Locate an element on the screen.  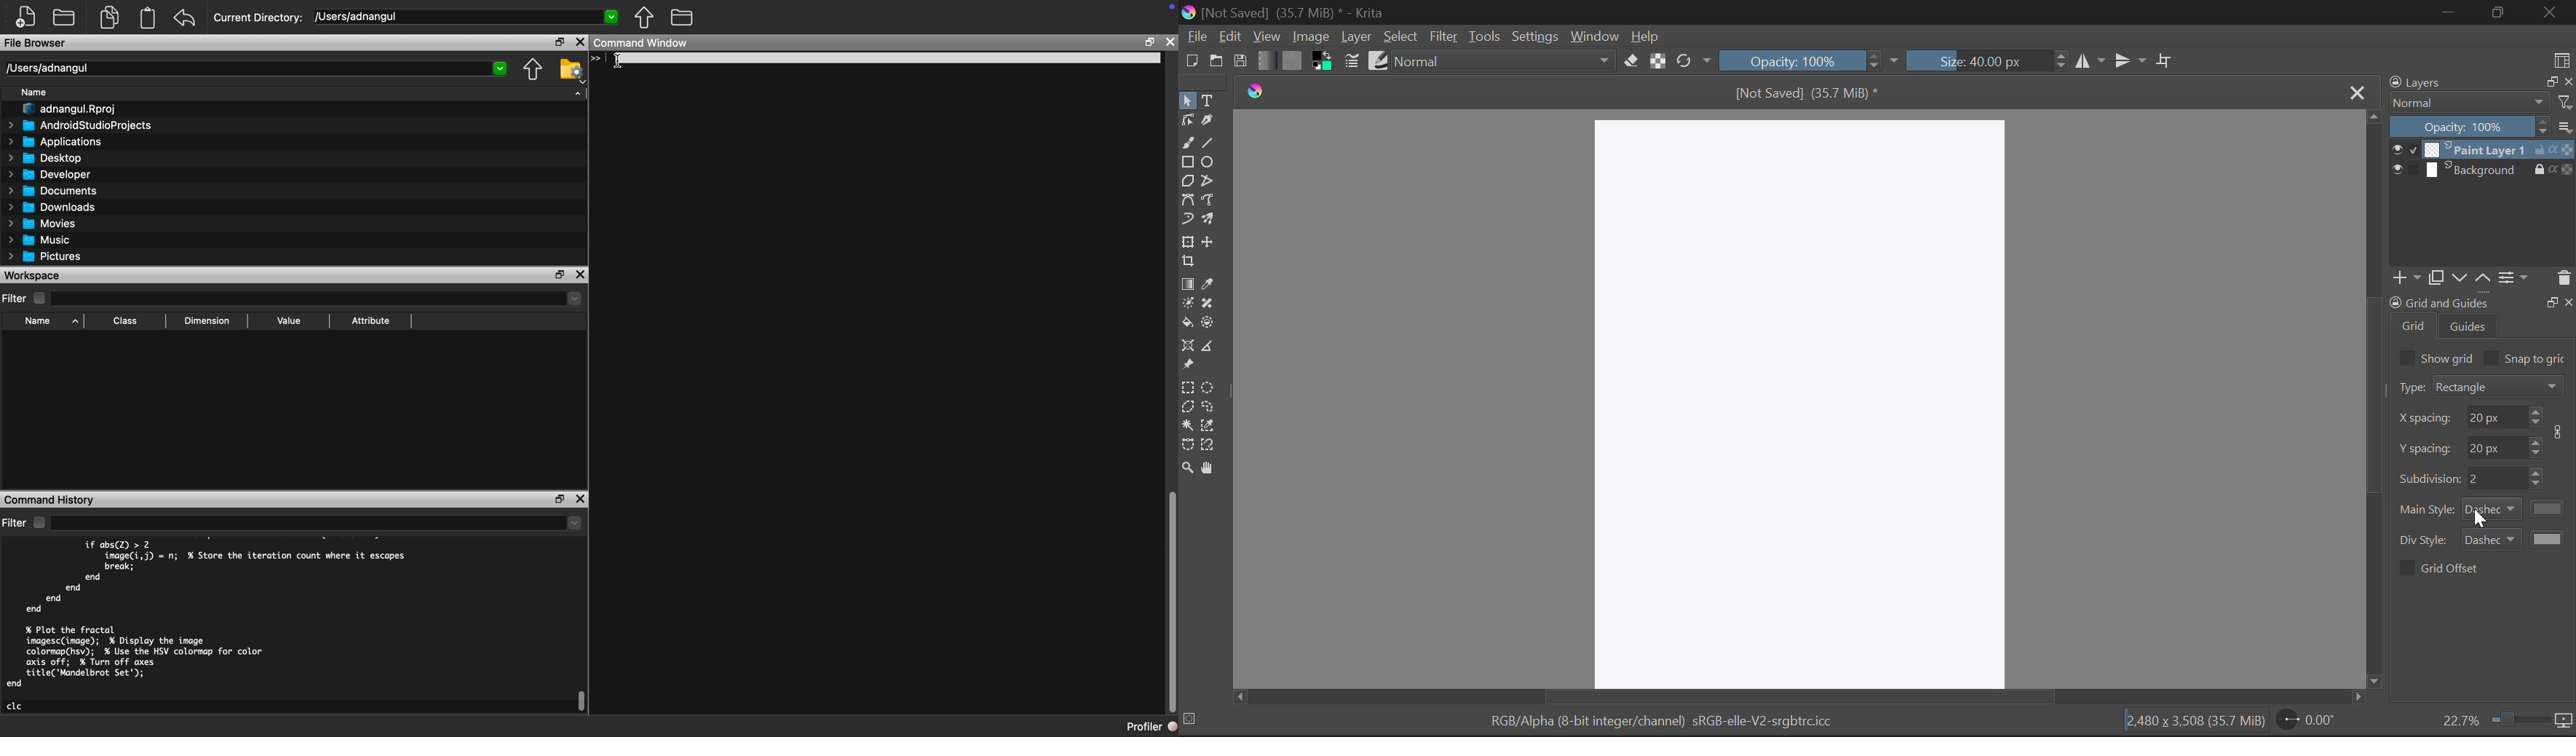
Close is located at coordinates (2356, 92).